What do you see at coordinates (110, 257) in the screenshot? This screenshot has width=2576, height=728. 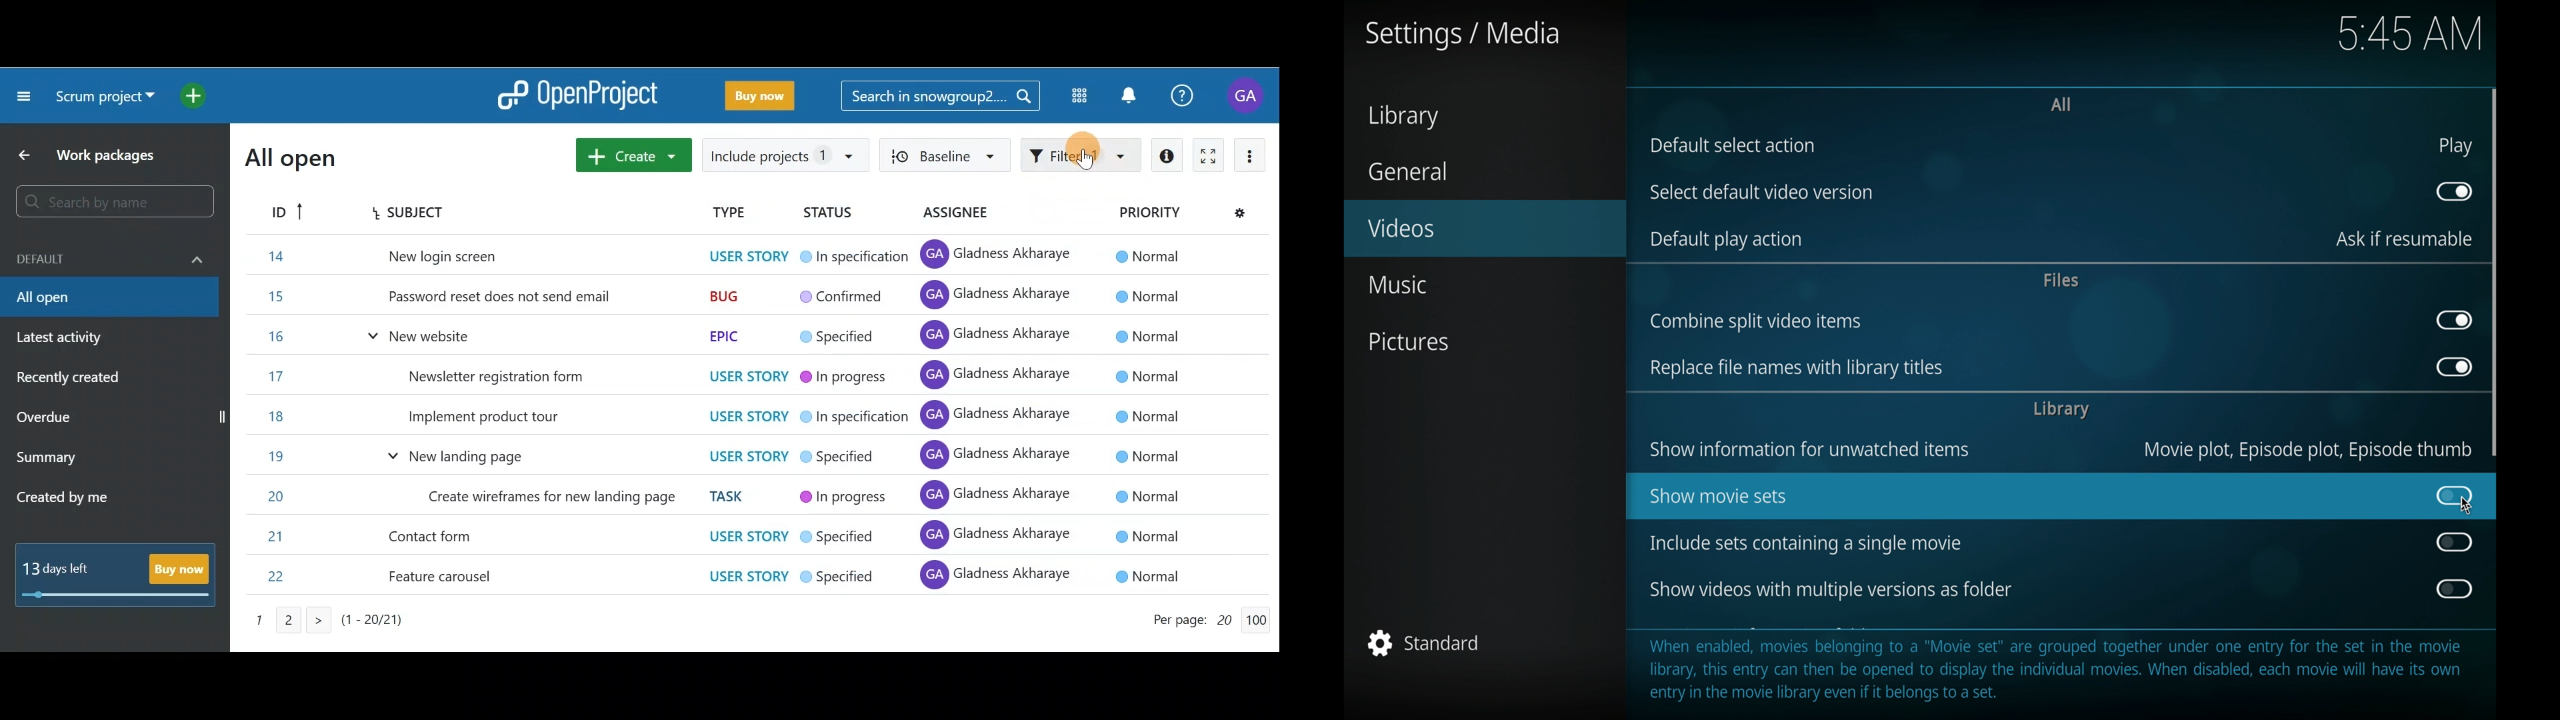 I see `Default` at bounding box center [110, 257].